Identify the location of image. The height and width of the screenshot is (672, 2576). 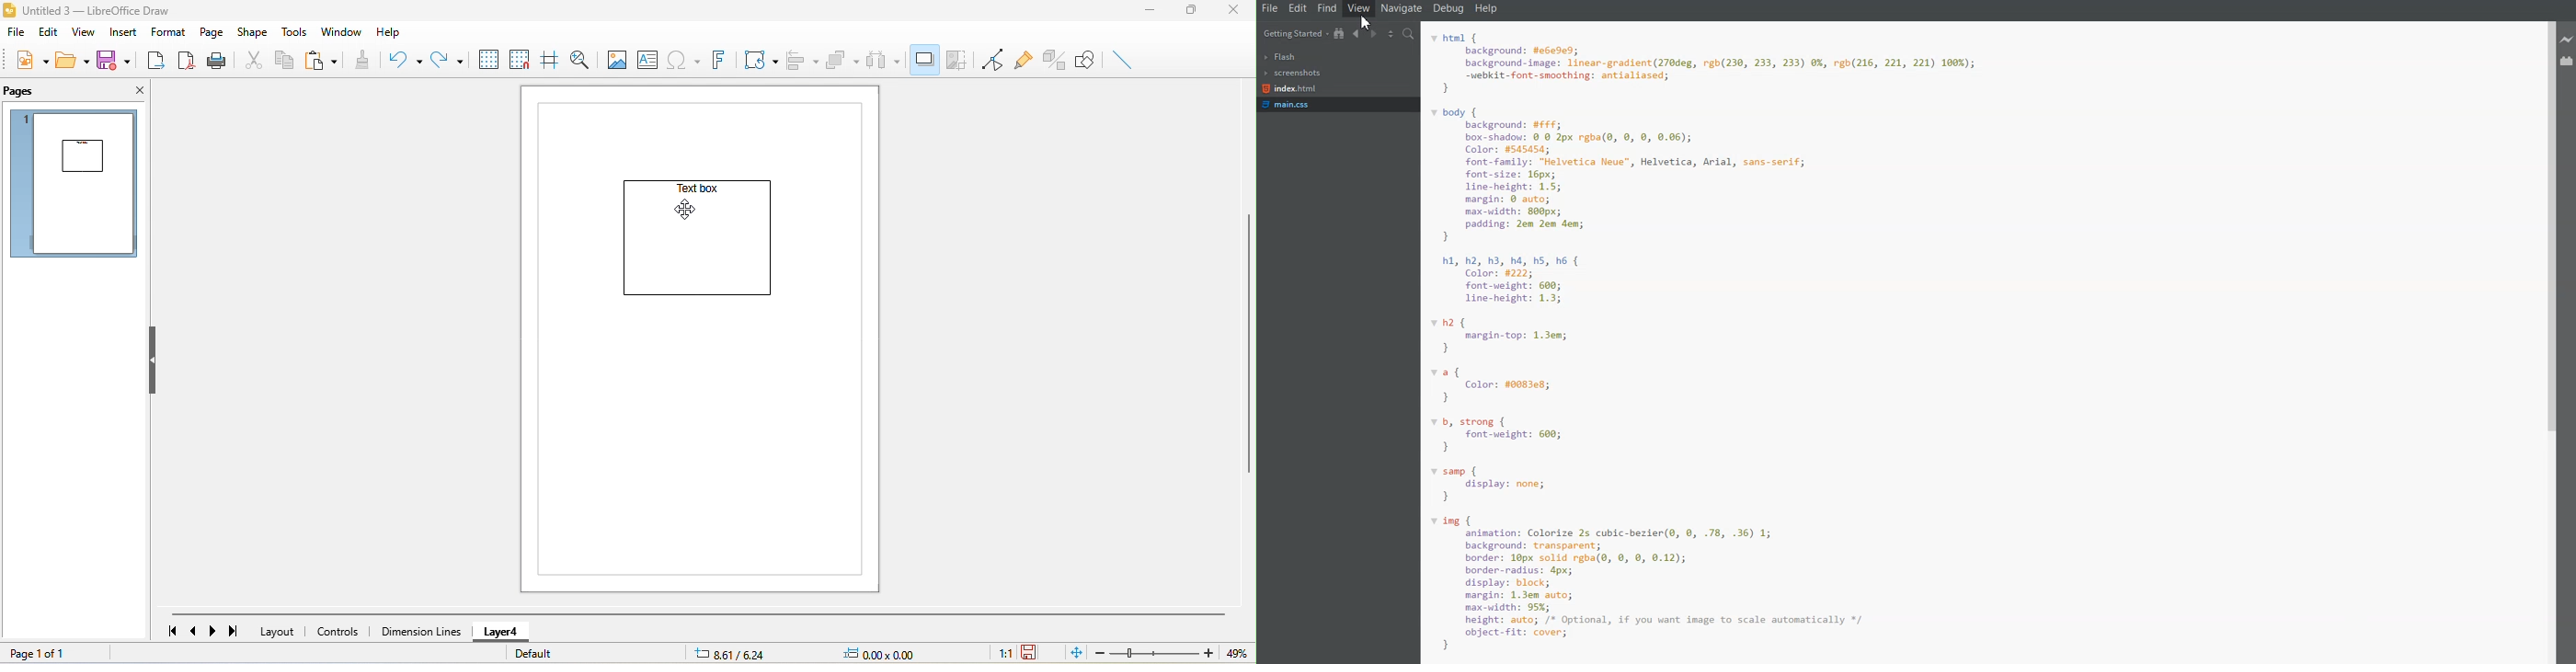
(614, 59).